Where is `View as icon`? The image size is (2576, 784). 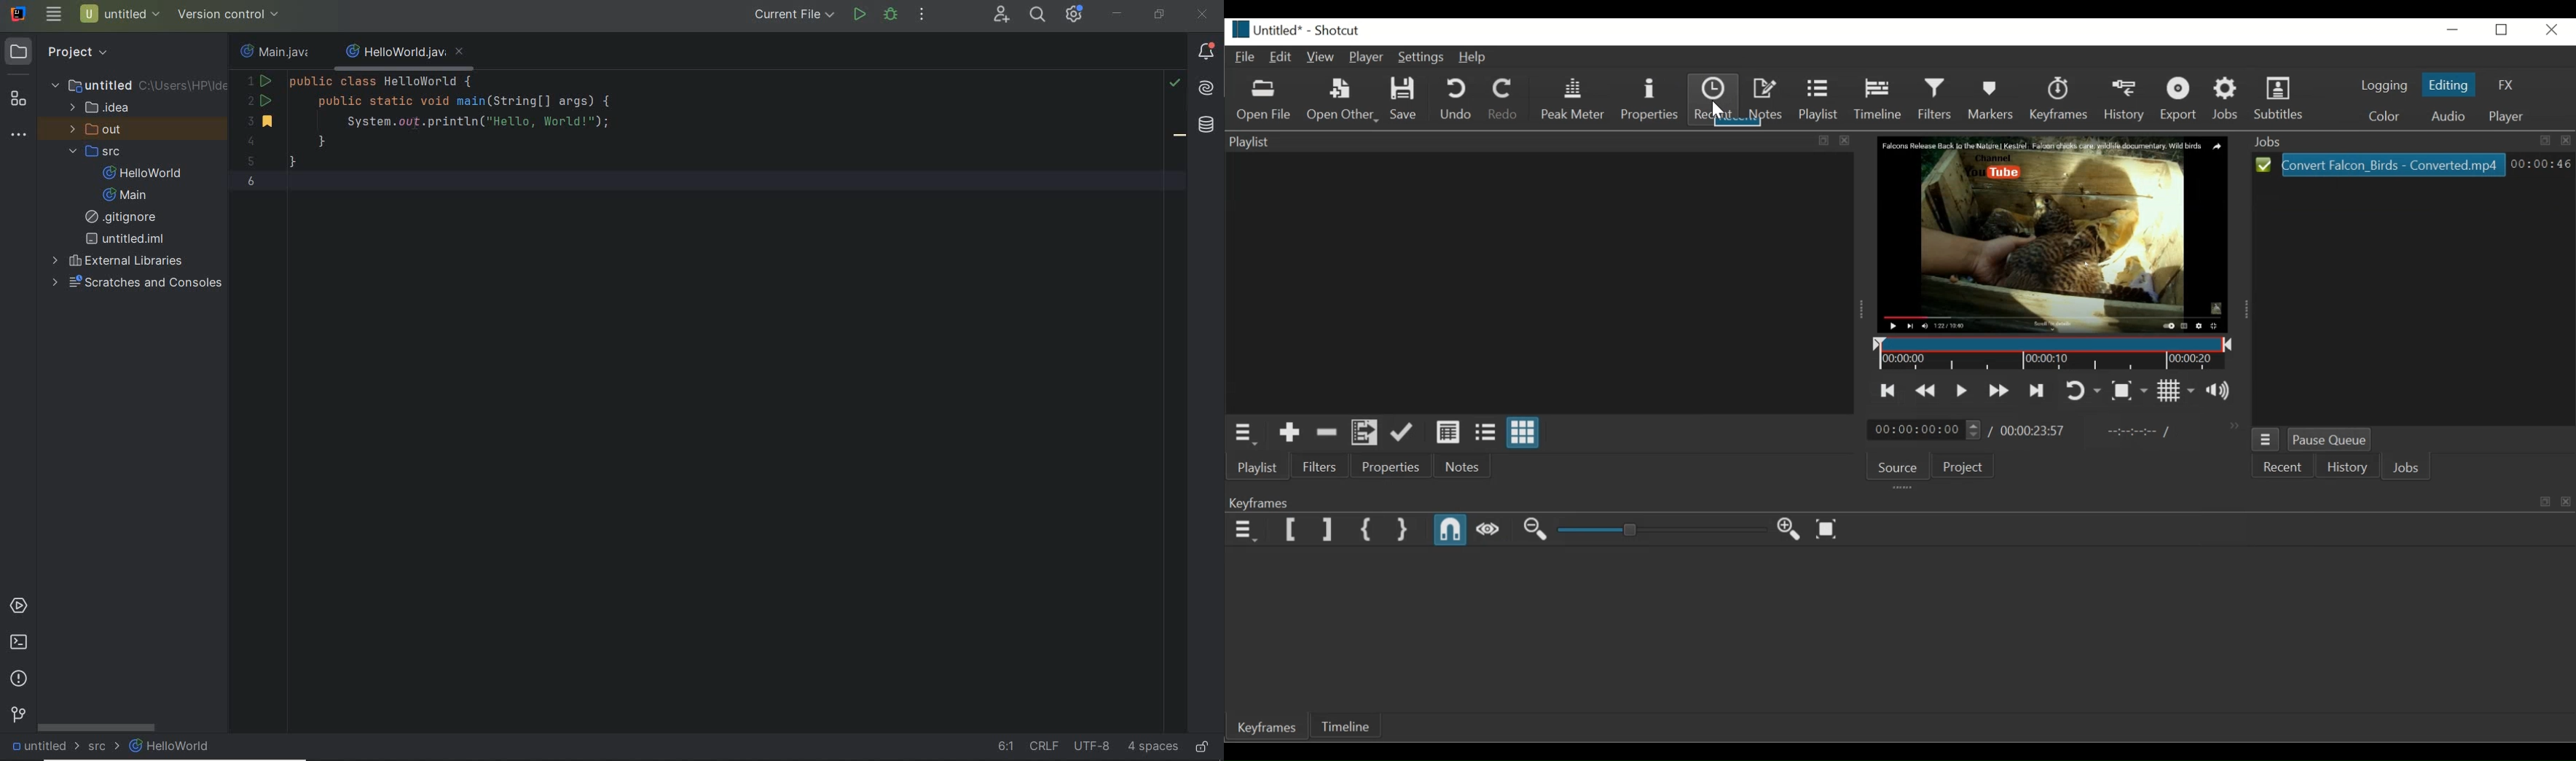
View as icon is located at coordinates (1523, 433).